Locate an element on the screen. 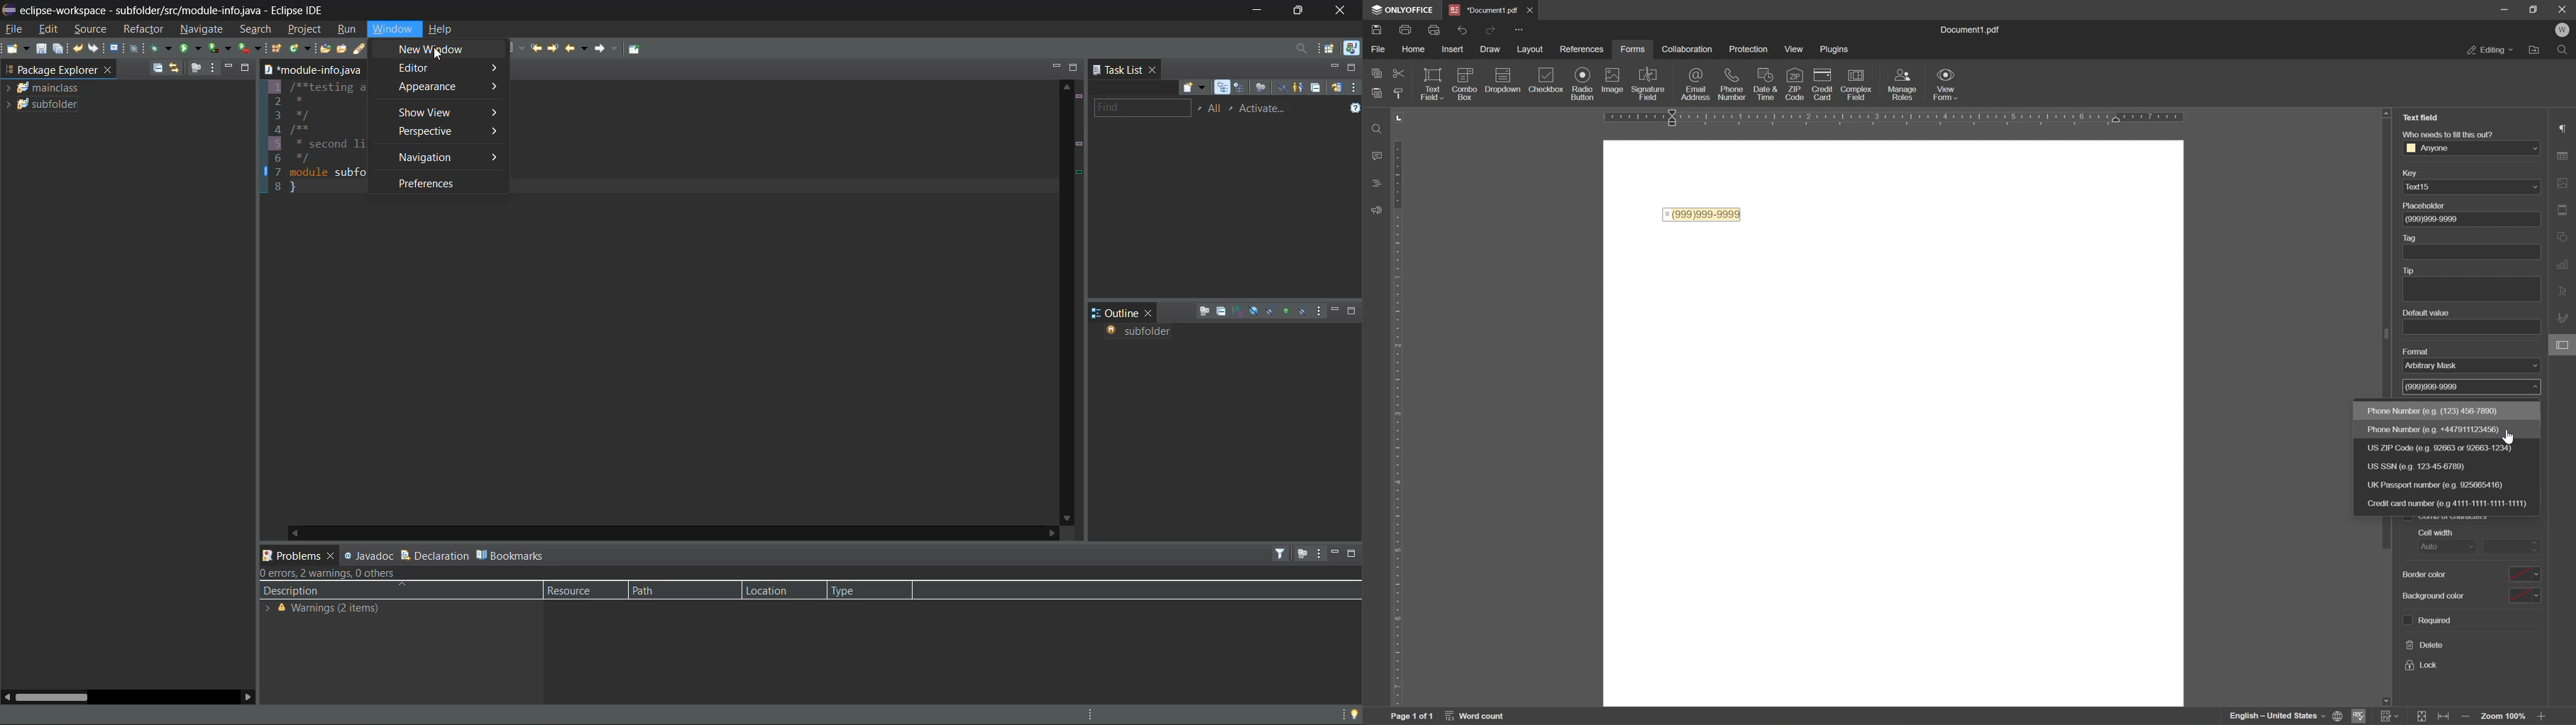 This screenshot has height=728, width=2576. information is located at coordinates (323, 607).